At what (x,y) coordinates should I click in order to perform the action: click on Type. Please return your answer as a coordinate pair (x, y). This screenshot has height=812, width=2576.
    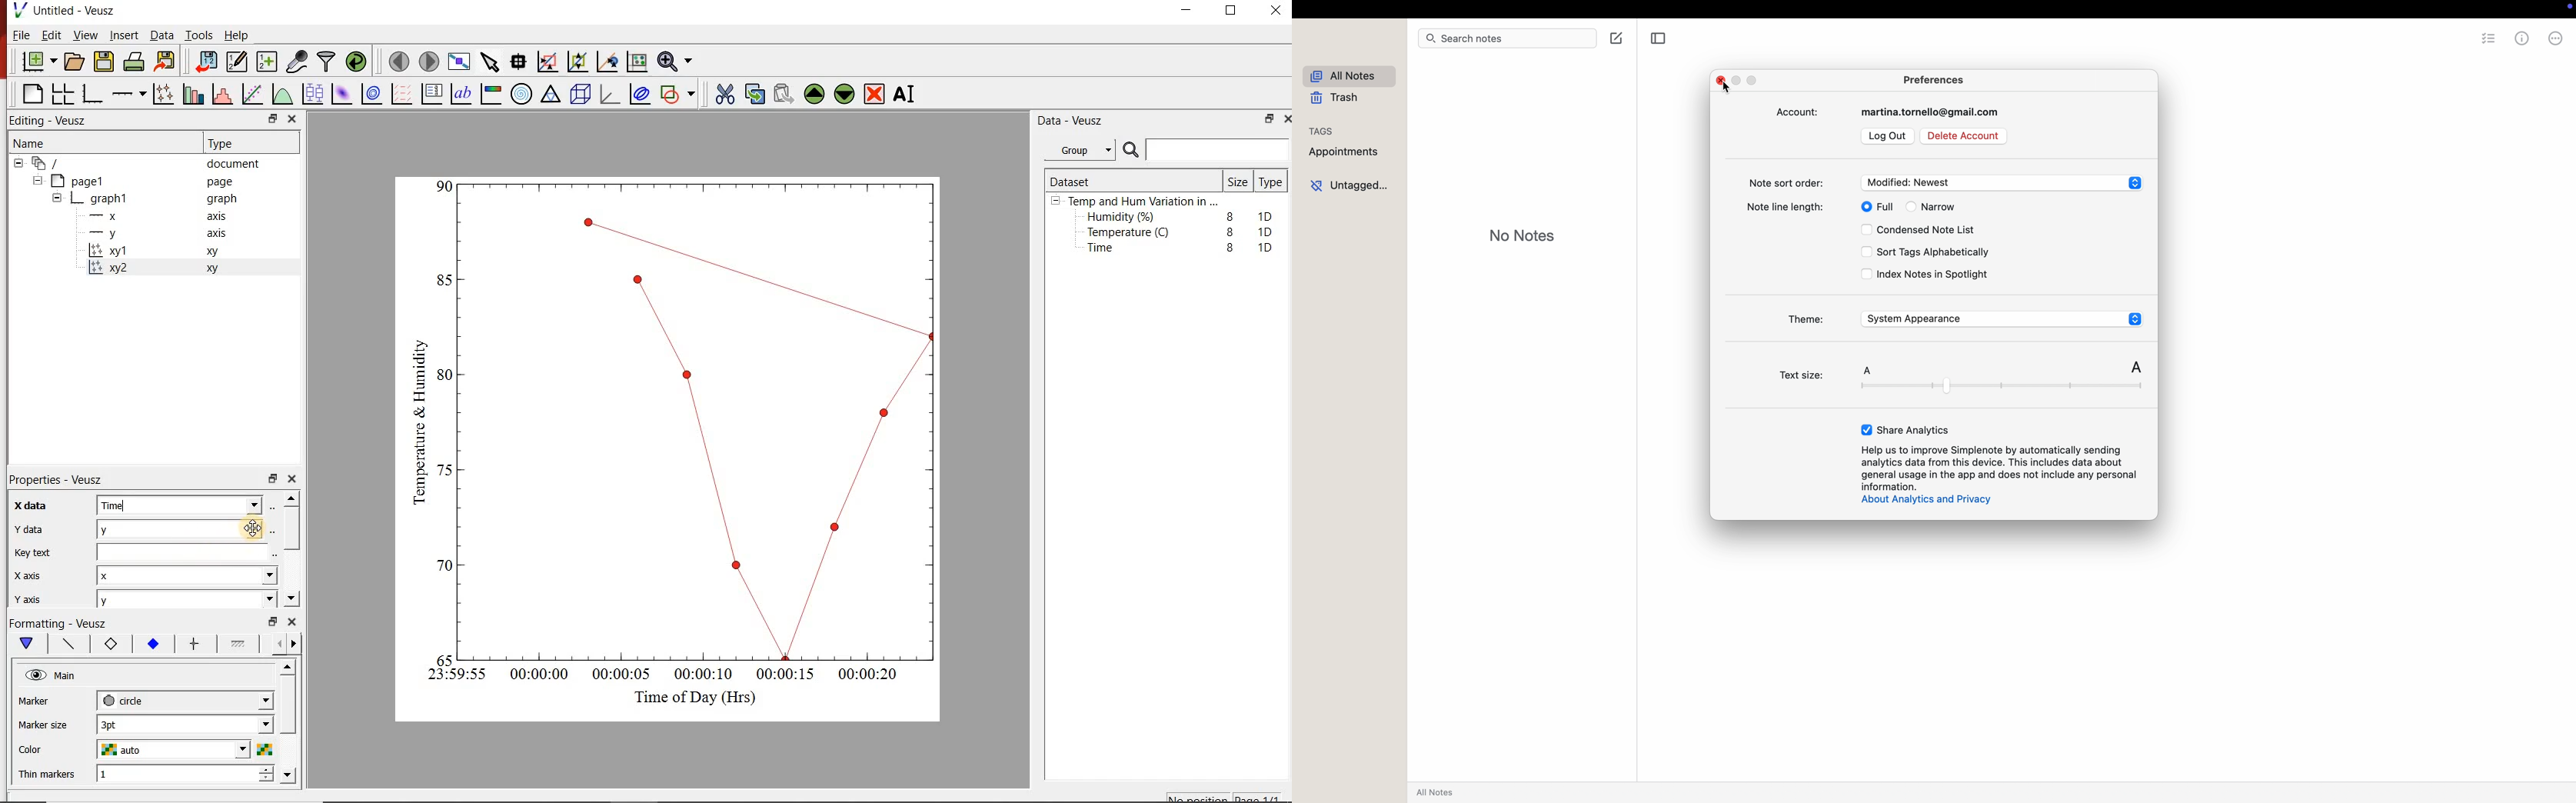
    Looking at the image, I should click on (1271, 183).